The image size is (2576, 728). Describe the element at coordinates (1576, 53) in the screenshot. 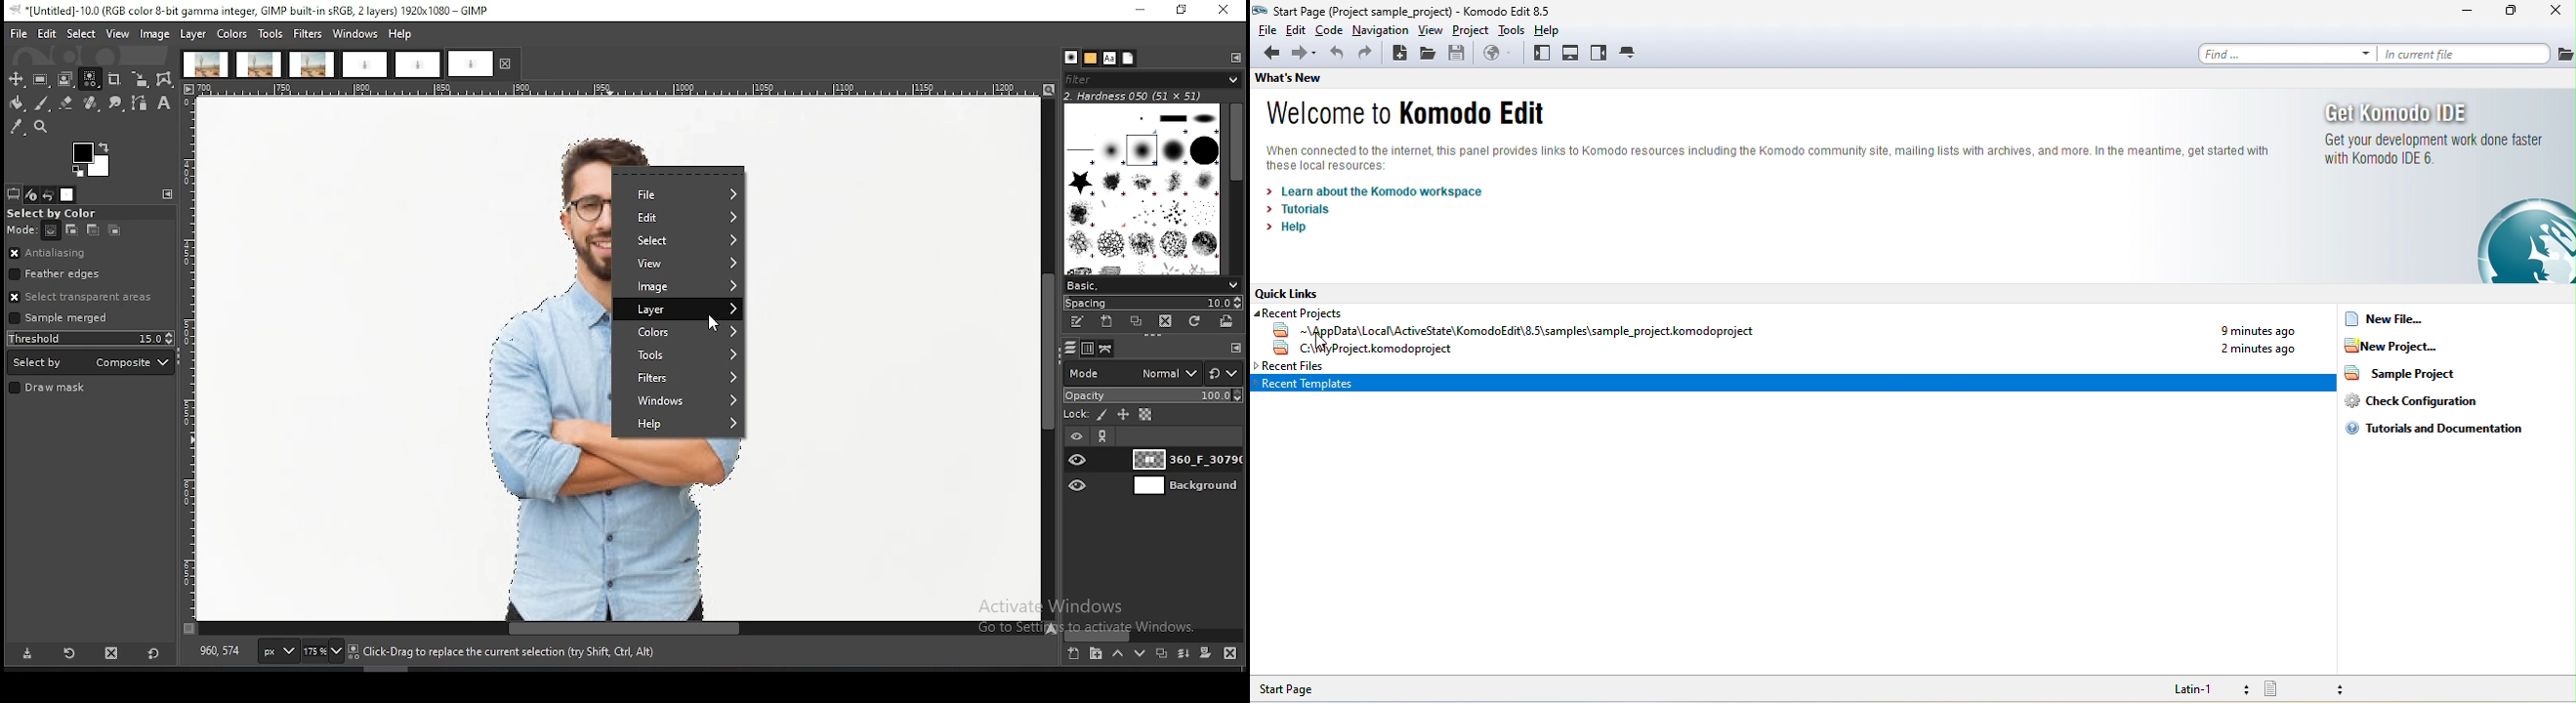

I see `bottom pane` at that location.